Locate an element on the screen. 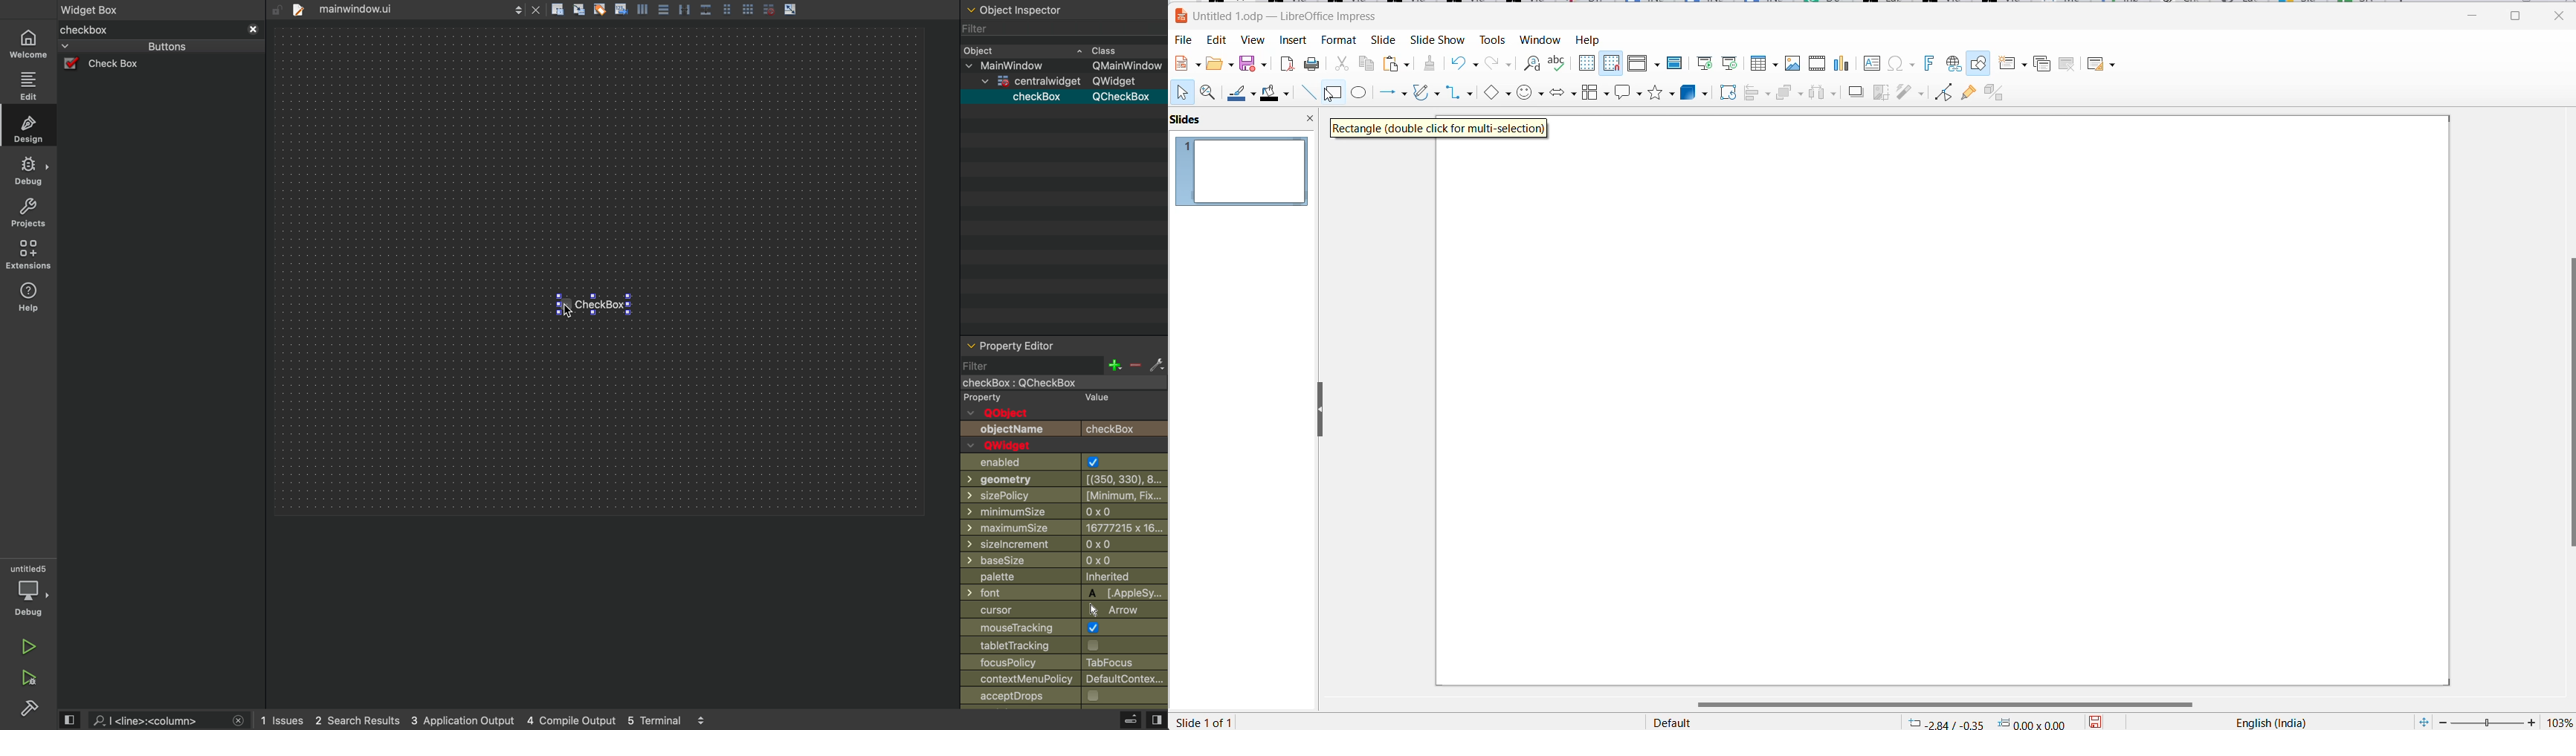 This screenshot has width=2576, height=756. file name is located at coordinates (1276, 15).